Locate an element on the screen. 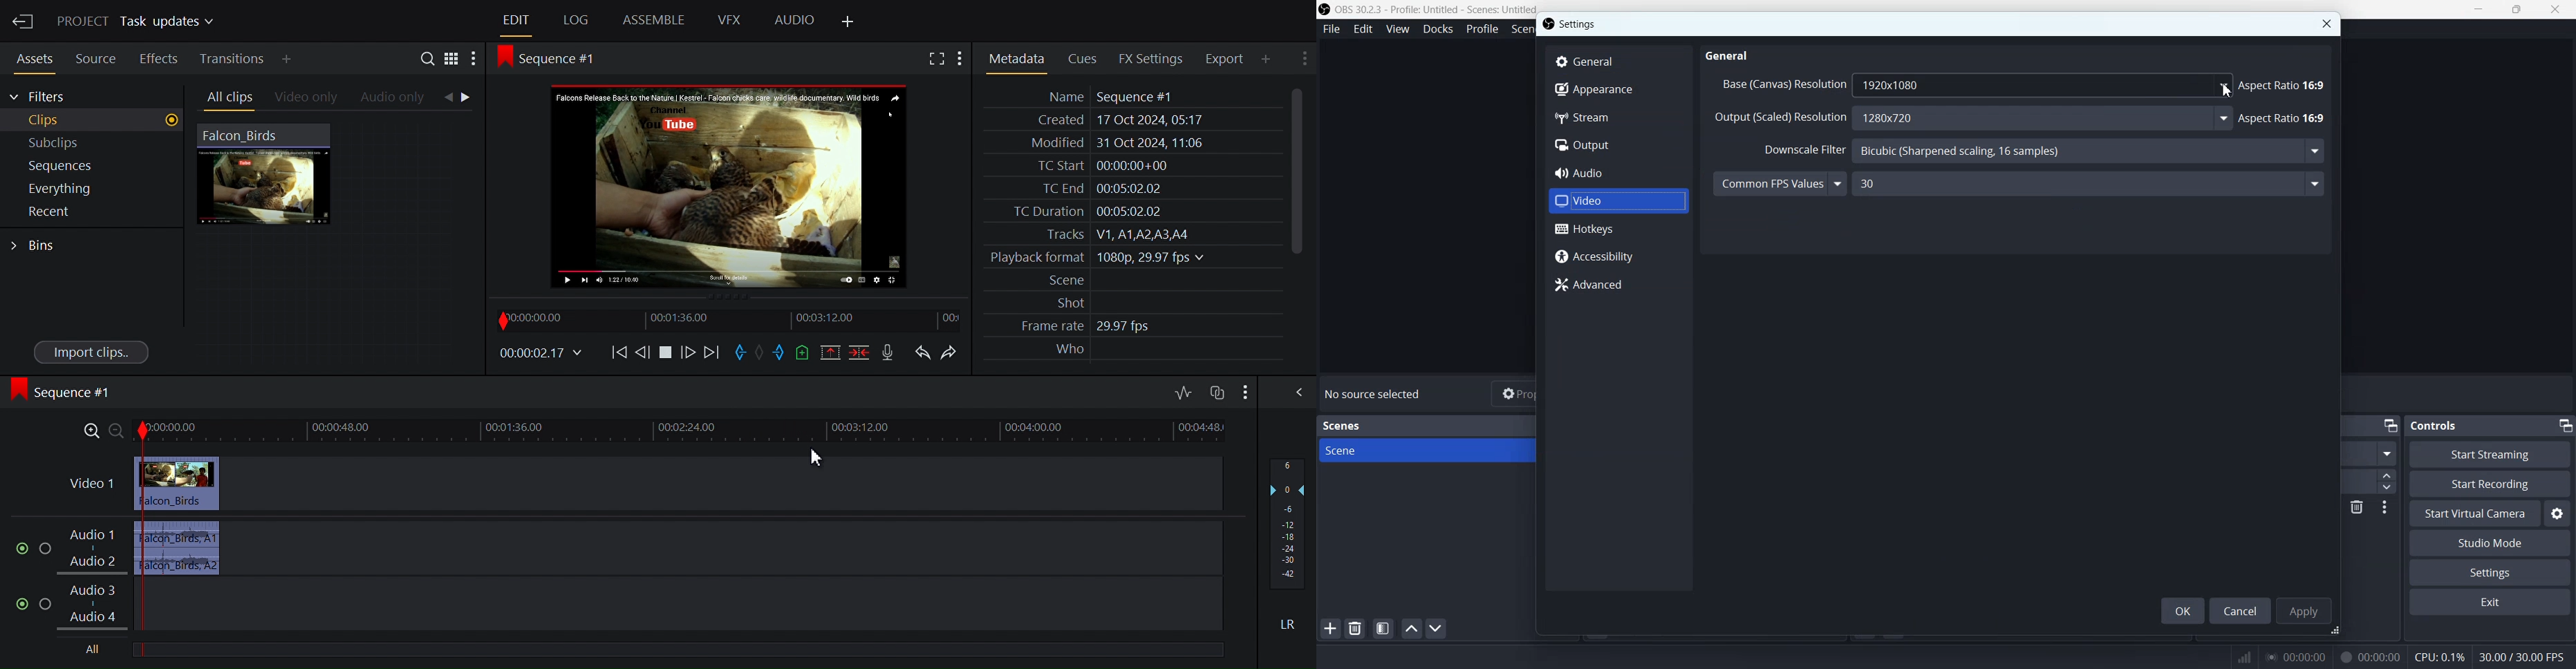 This screenshot has height=672, width=2576. Show settings menu is located at coordinates (1303, 60).